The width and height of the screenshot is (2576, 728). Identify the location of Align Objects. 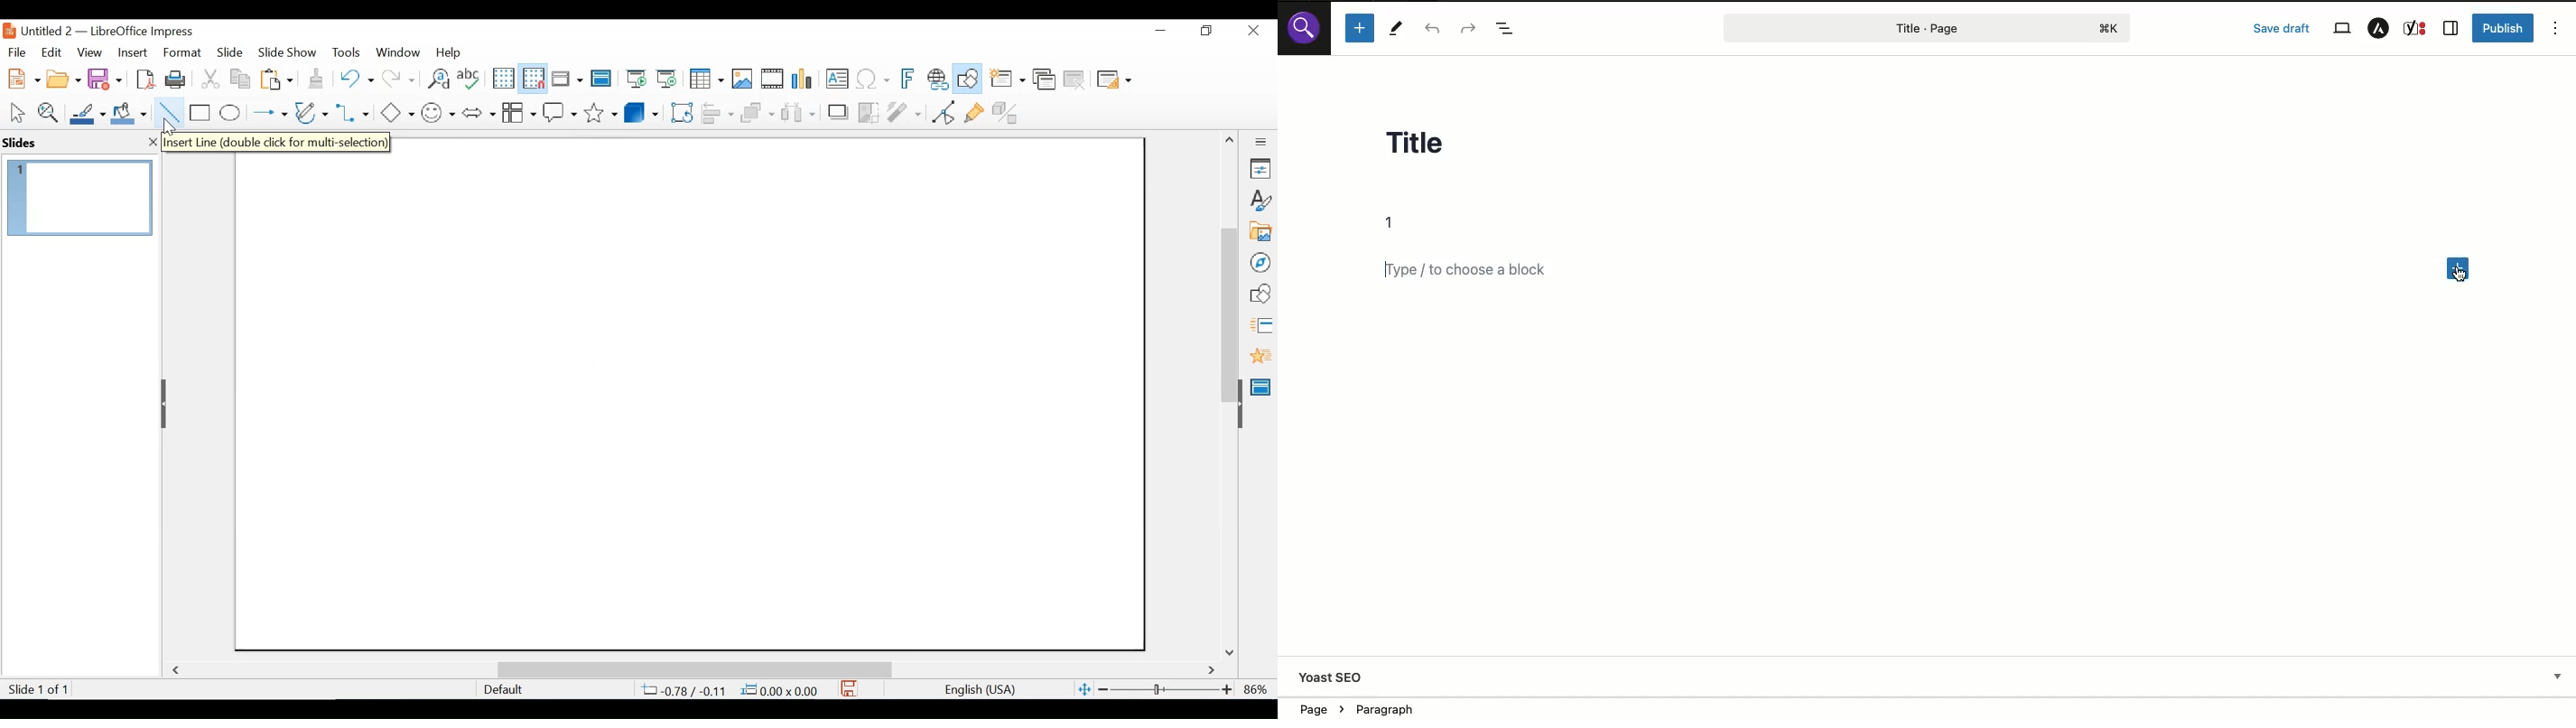
(716, 111).